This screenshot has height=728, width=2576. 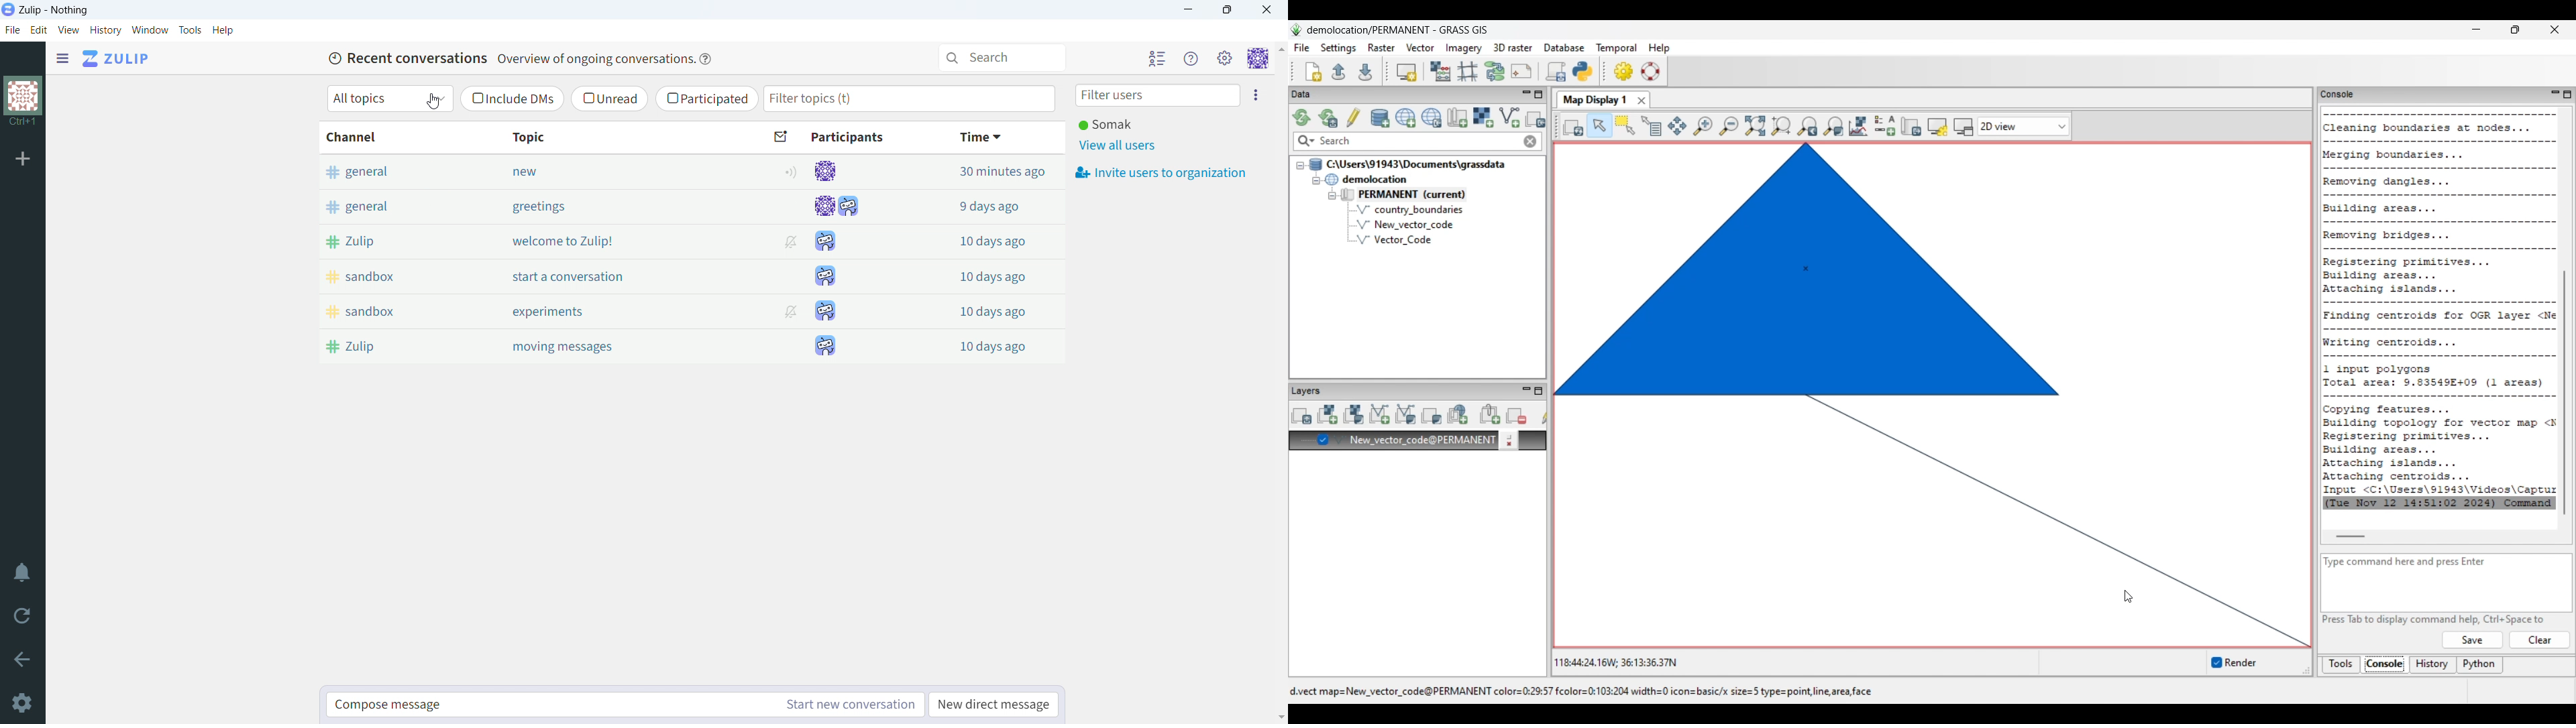 What do you see at coordinates (39, 30) in the screenshot?
I see `edit` at bounding box center [39, 30].